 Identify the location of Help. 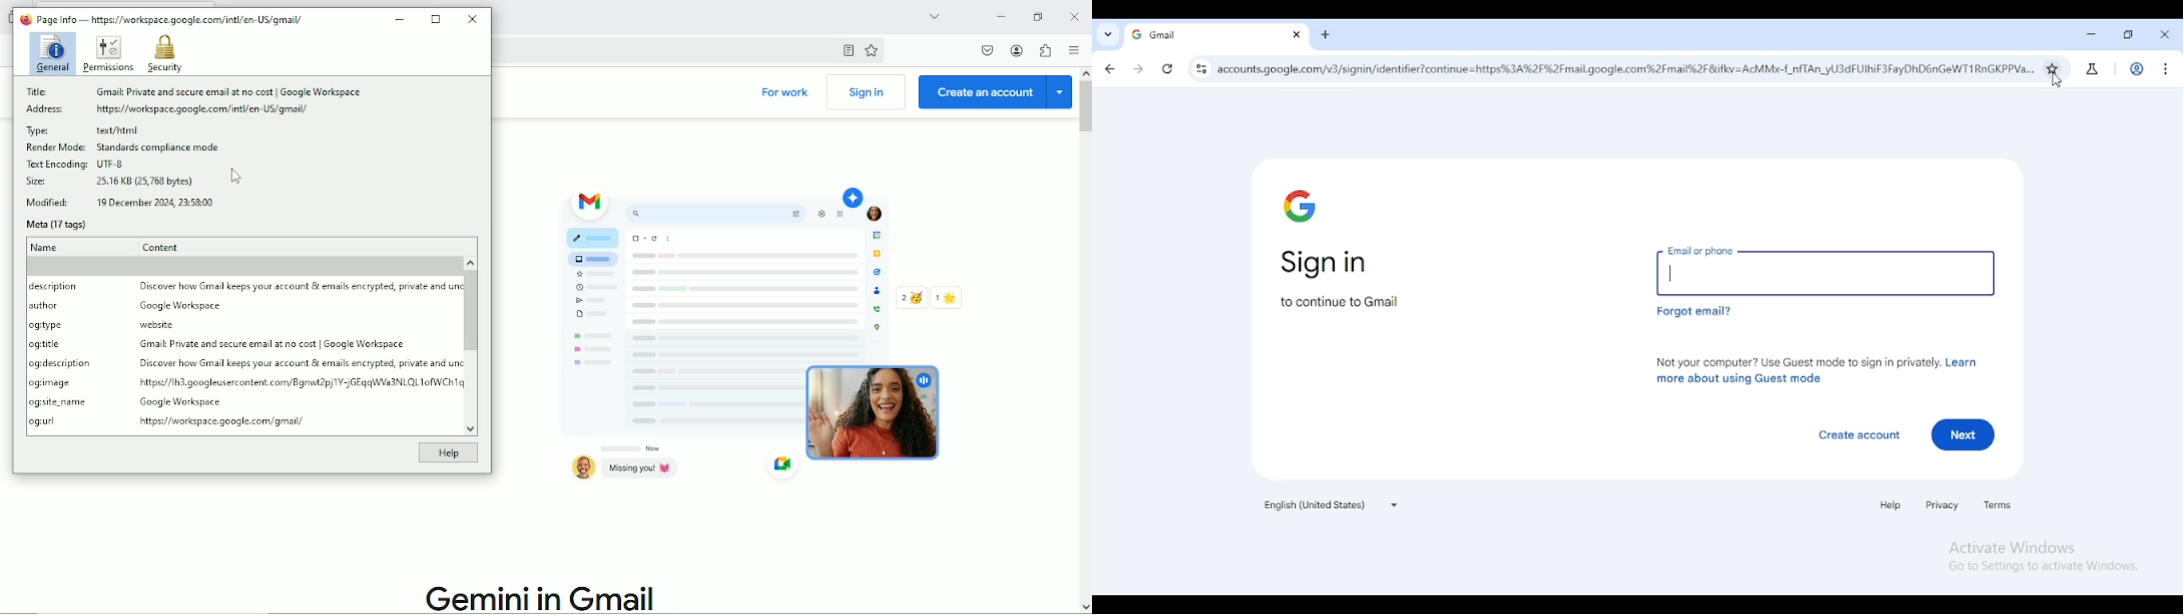
(449, 453).